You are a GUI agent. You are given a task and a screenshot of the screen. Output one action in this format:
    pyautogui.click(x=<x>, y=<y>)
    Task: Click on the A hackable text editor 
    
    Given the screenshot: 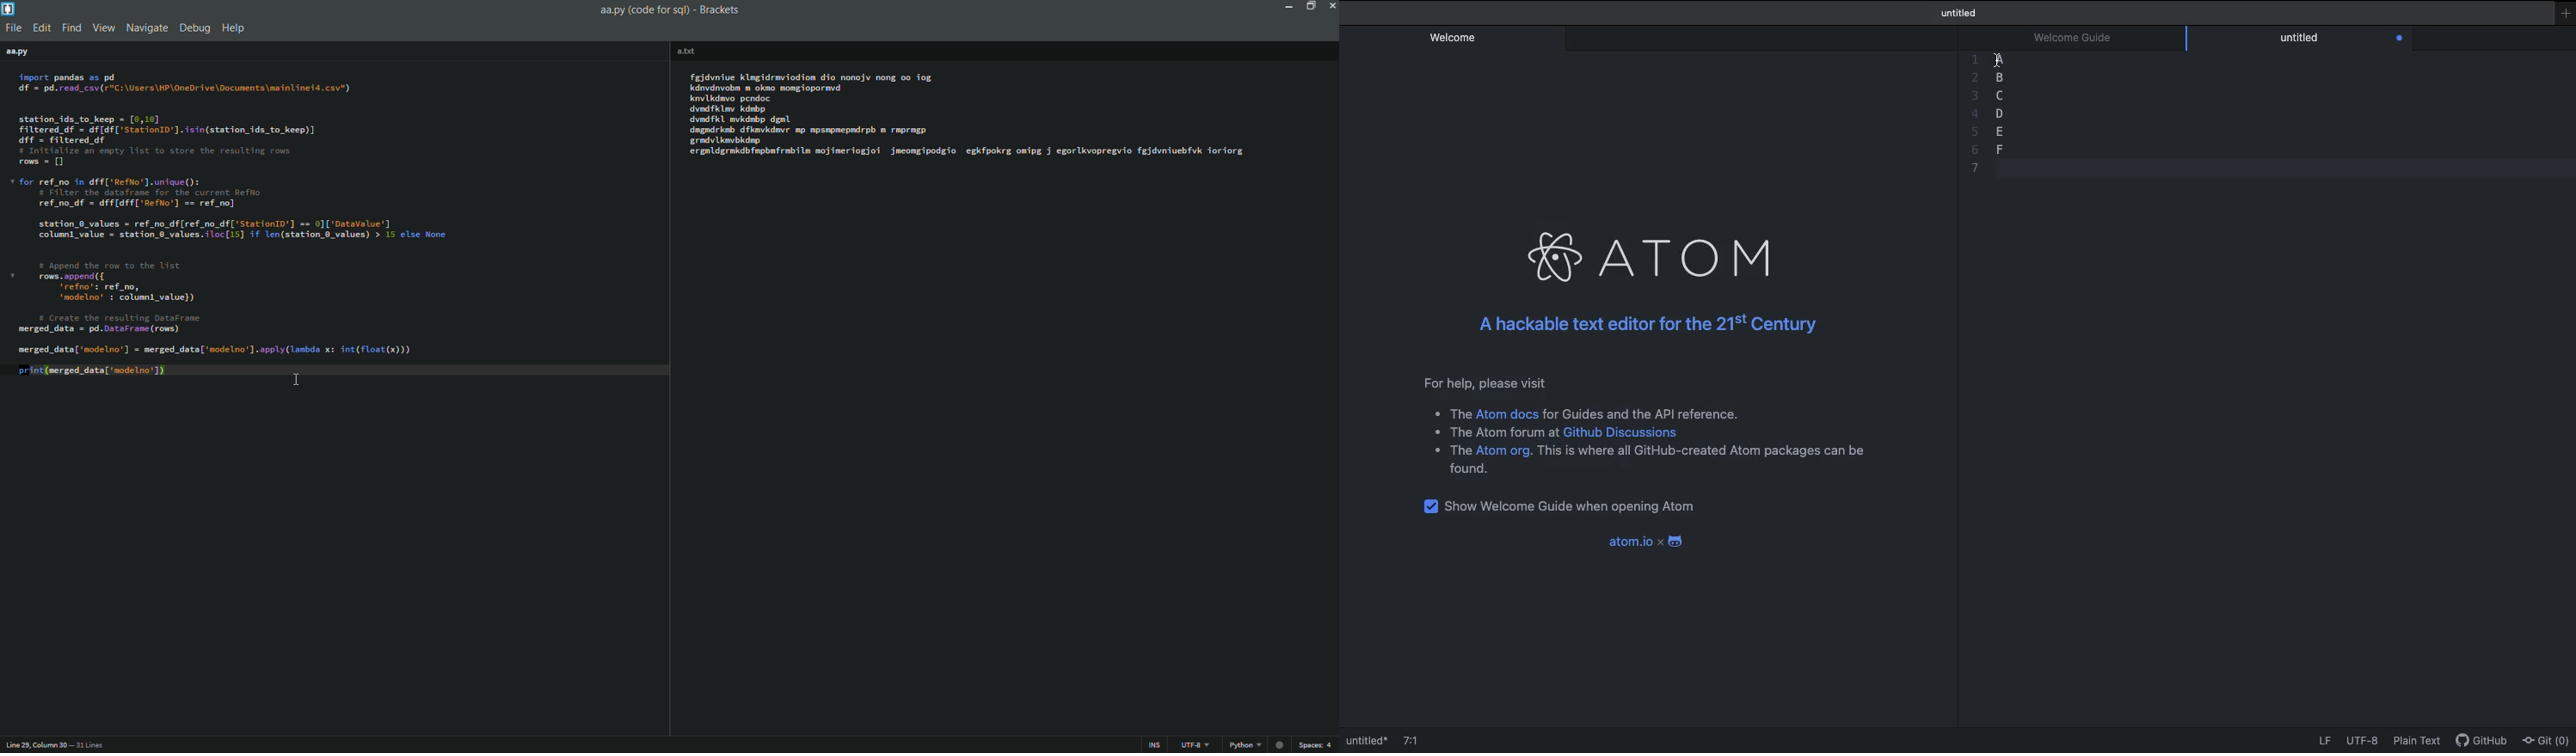 What is the action you would take?
    pyautogui.click(x=1660, y=326)
    